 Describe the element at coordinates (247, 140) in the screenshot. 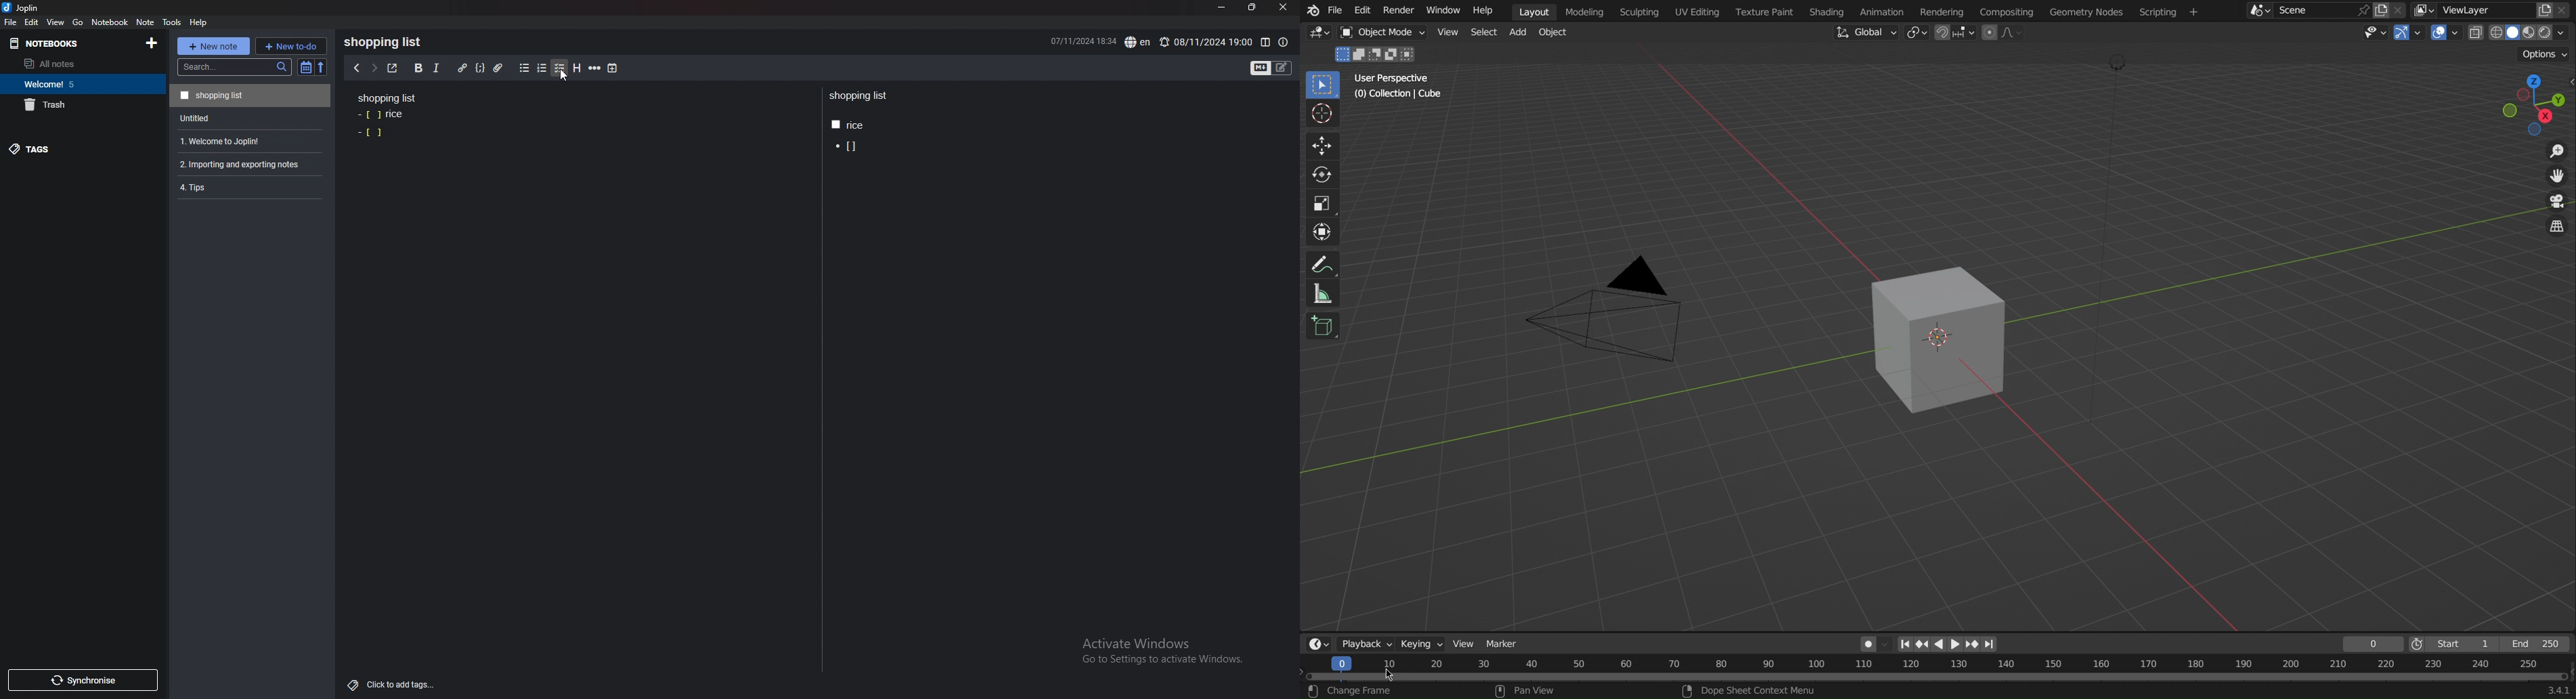

I see `1. Welcome to Joplin!` at that location.